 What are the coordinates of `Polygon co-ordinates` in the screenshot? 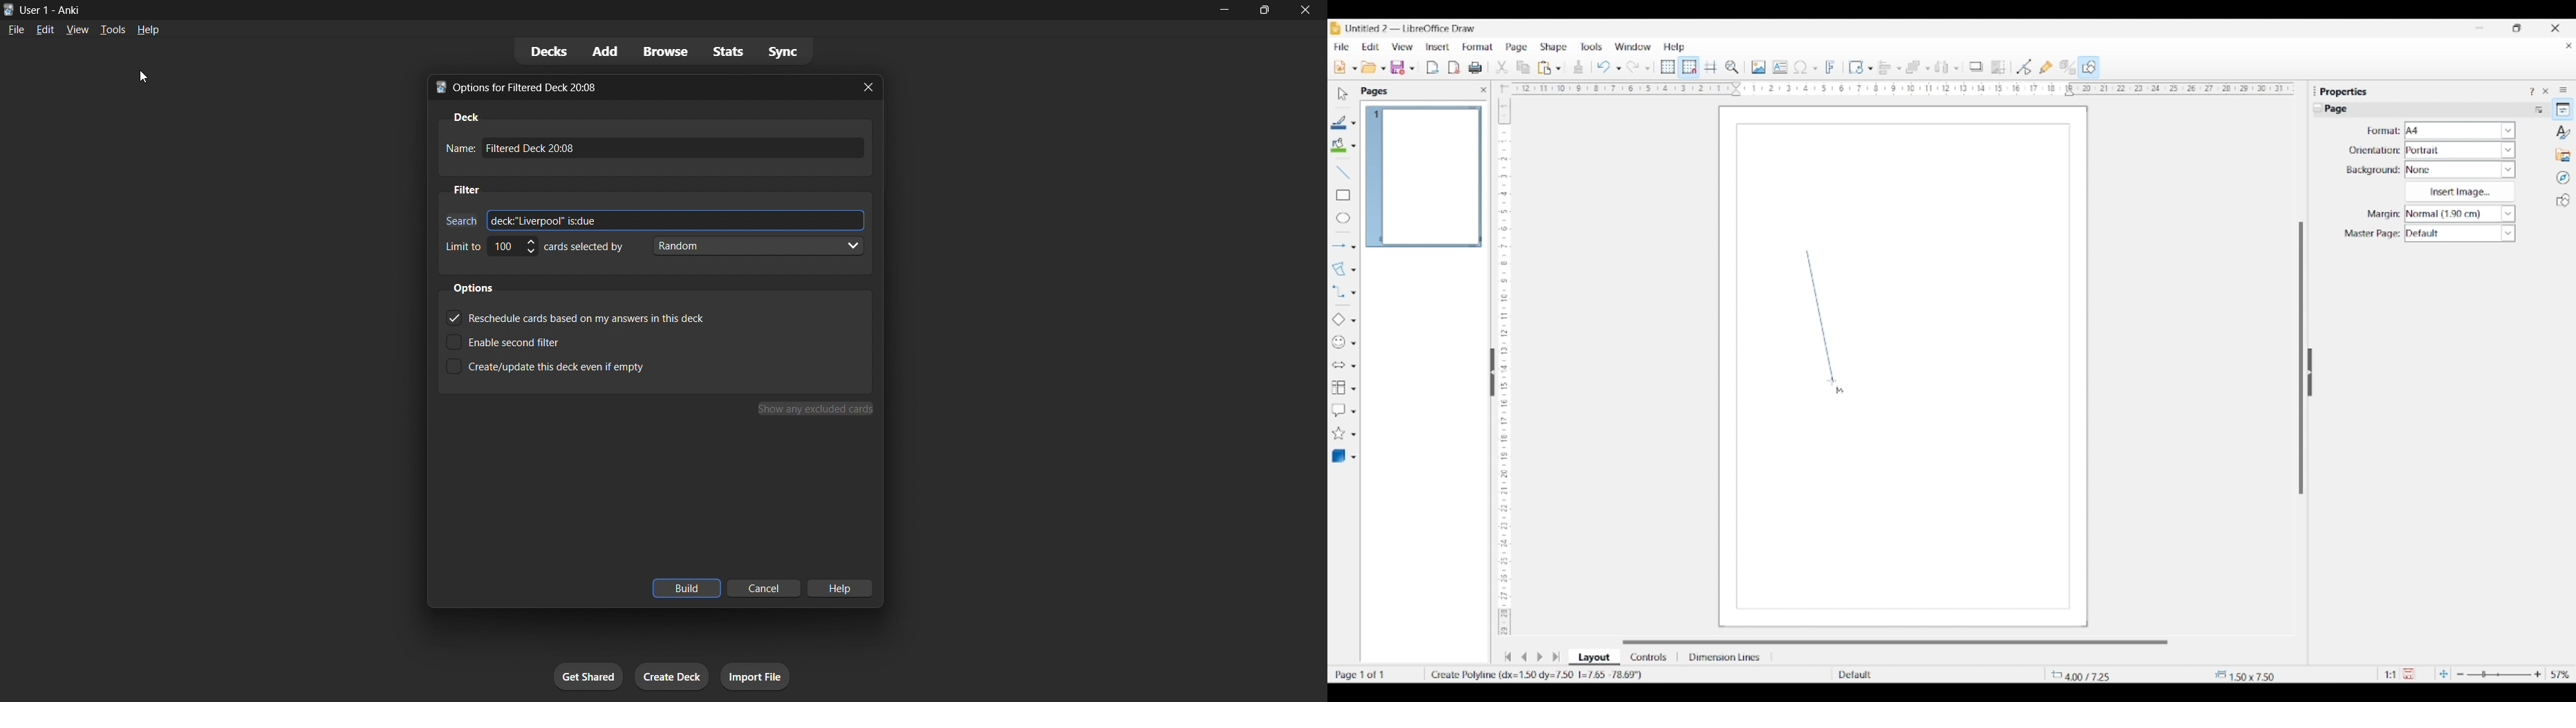 It's located at (1538, 674).